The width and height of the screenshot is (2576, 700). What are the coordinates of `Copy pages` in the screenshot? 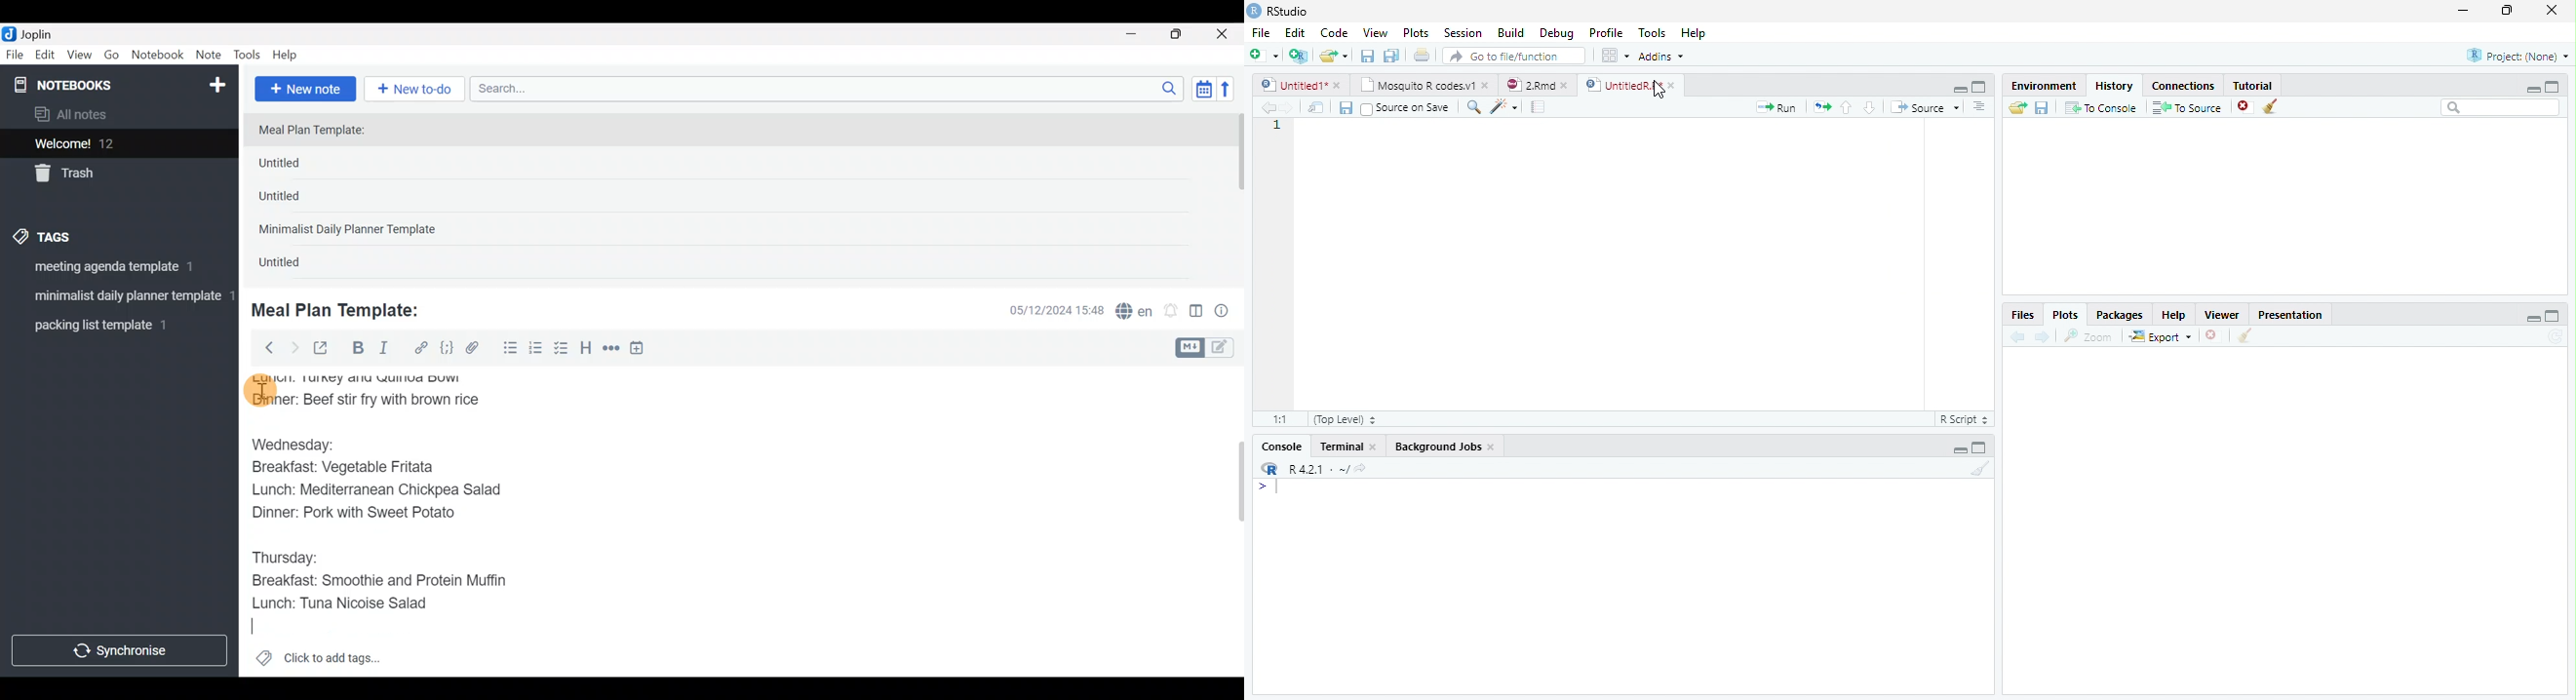 It's located at (1819, 106).